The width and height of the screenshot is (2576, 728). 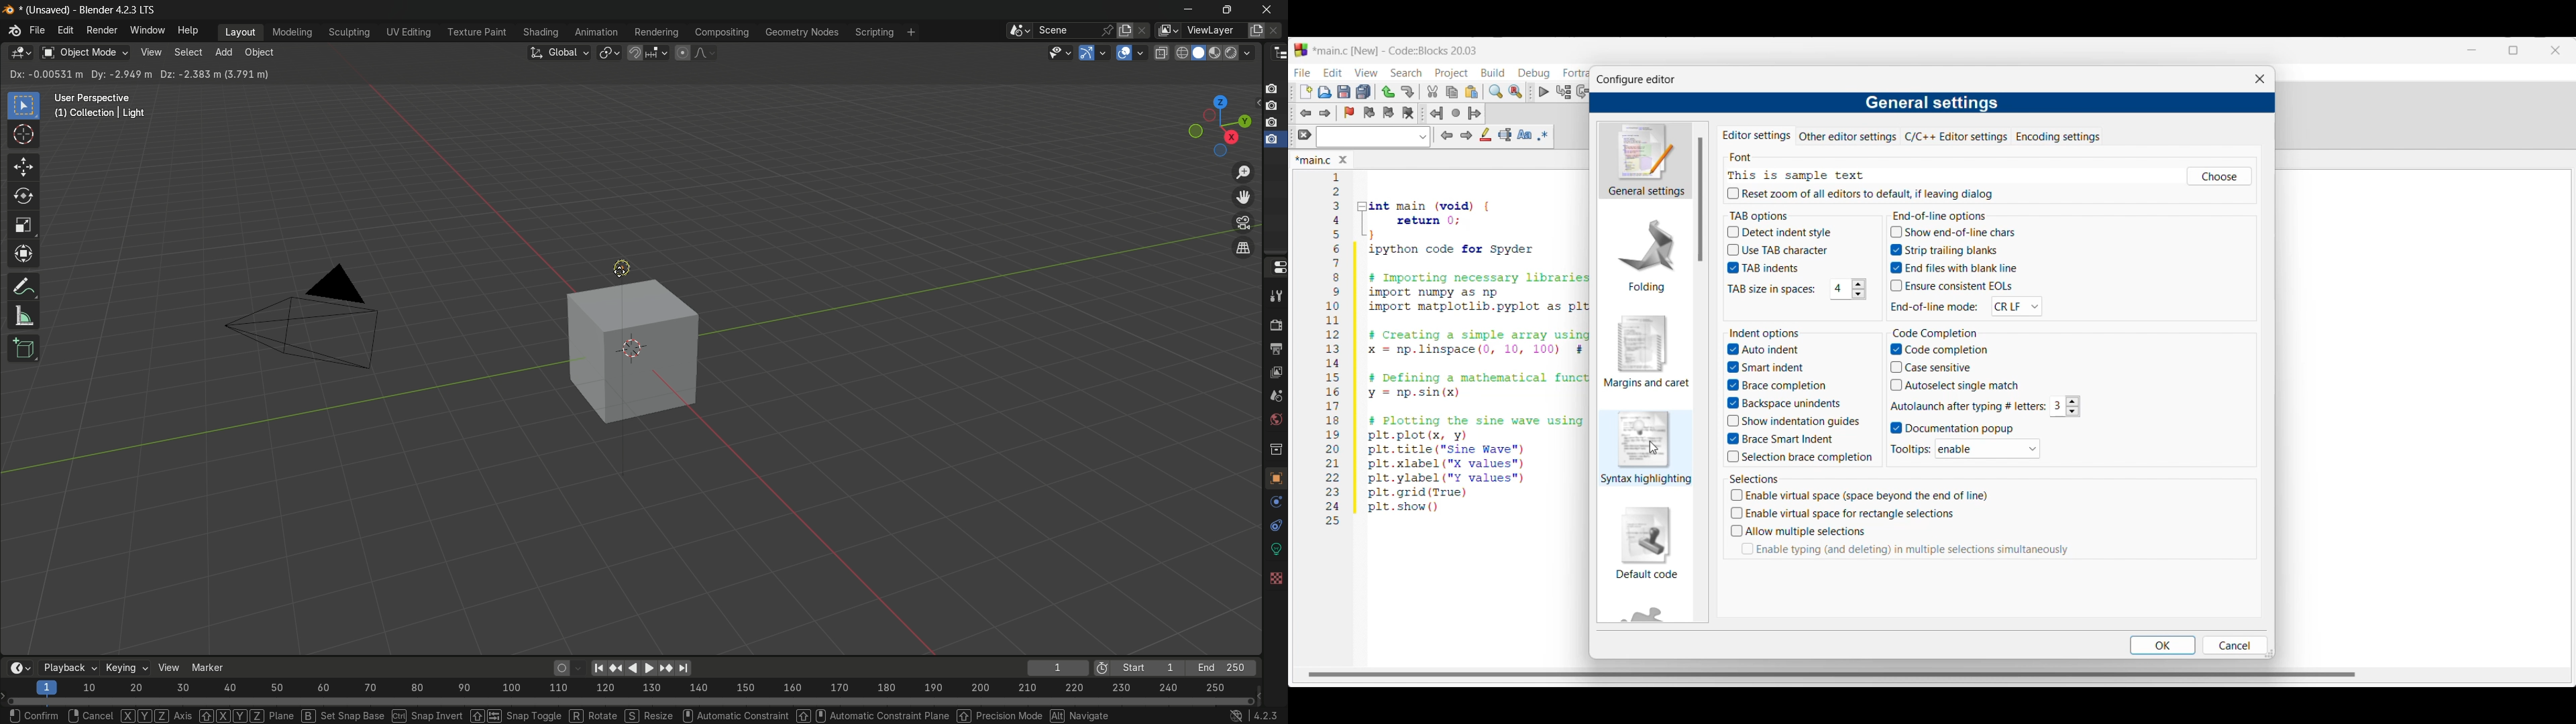 I want to click on select, so click(x=186, y=54).